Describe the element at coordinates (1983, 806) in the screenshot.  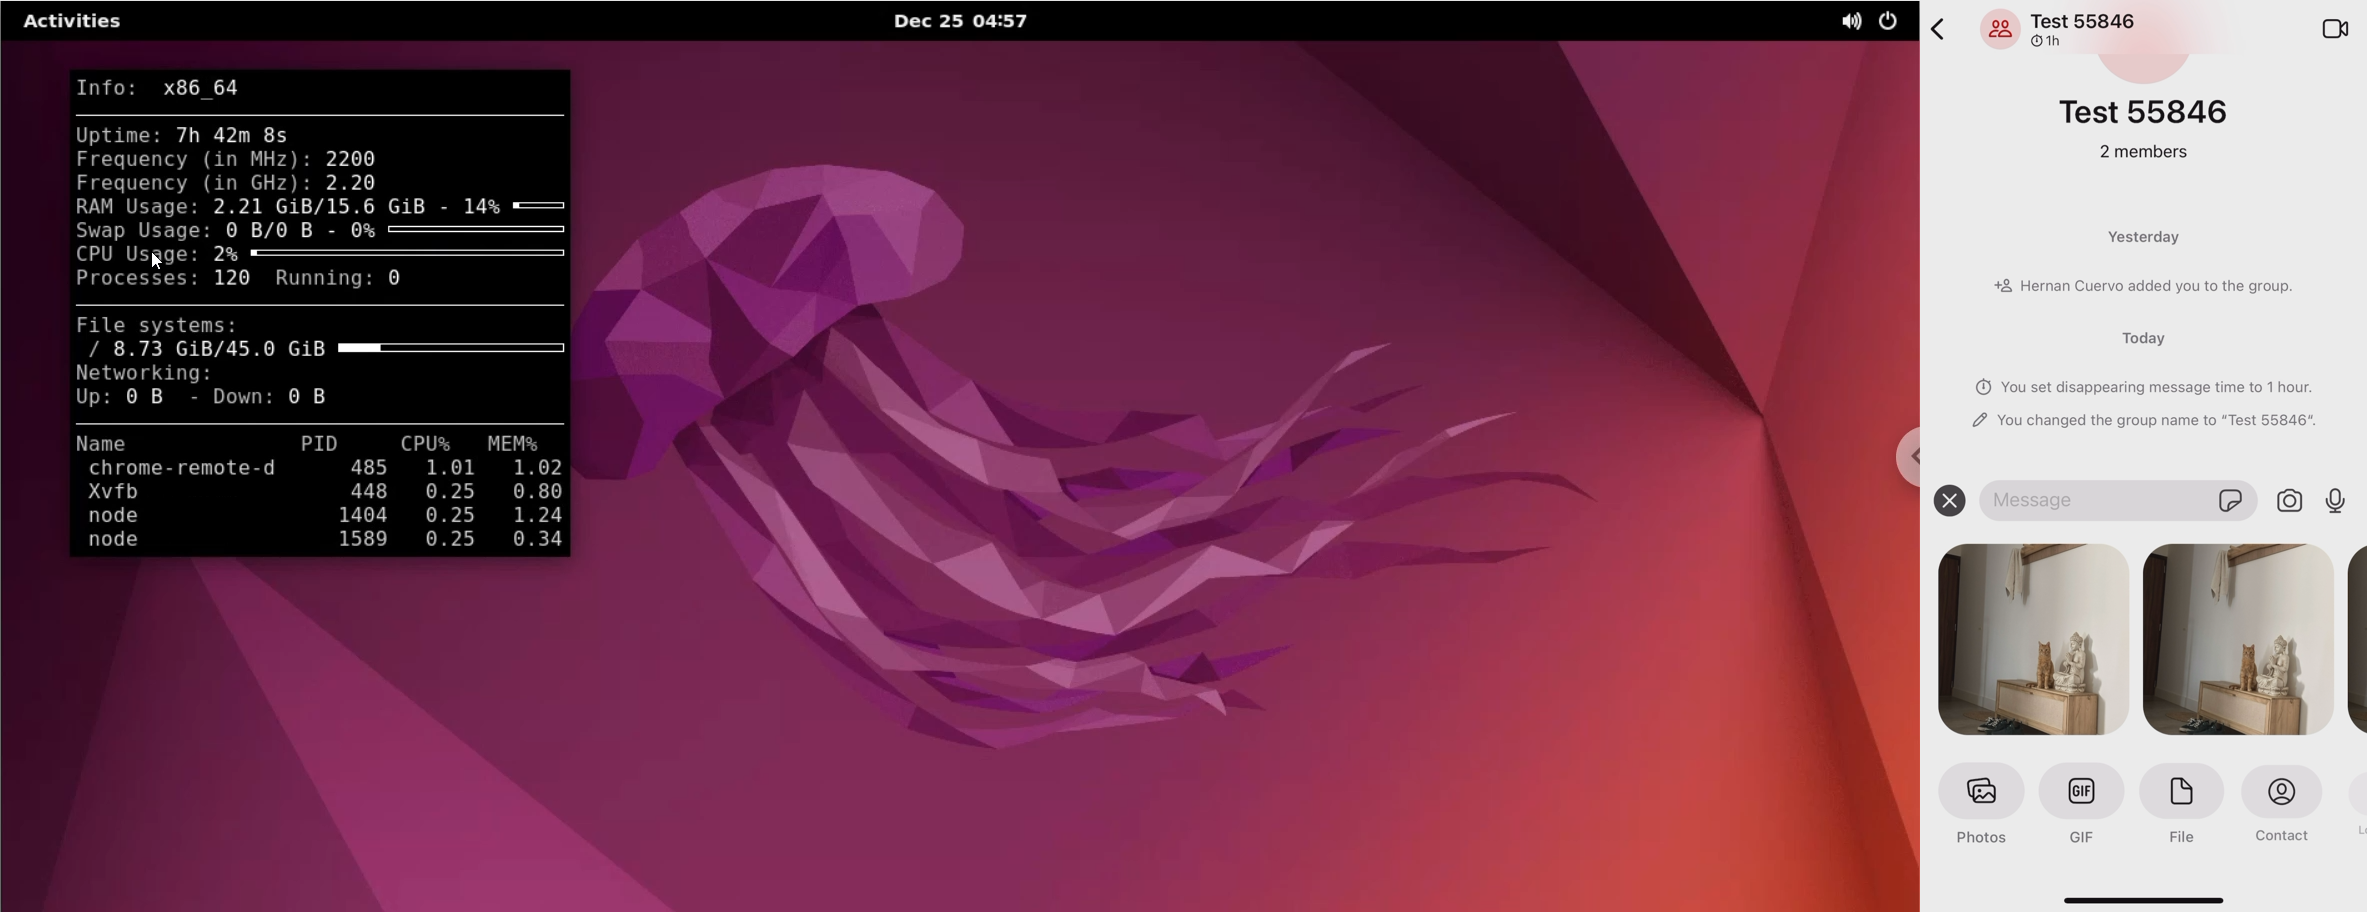
I see `images button` at that location.